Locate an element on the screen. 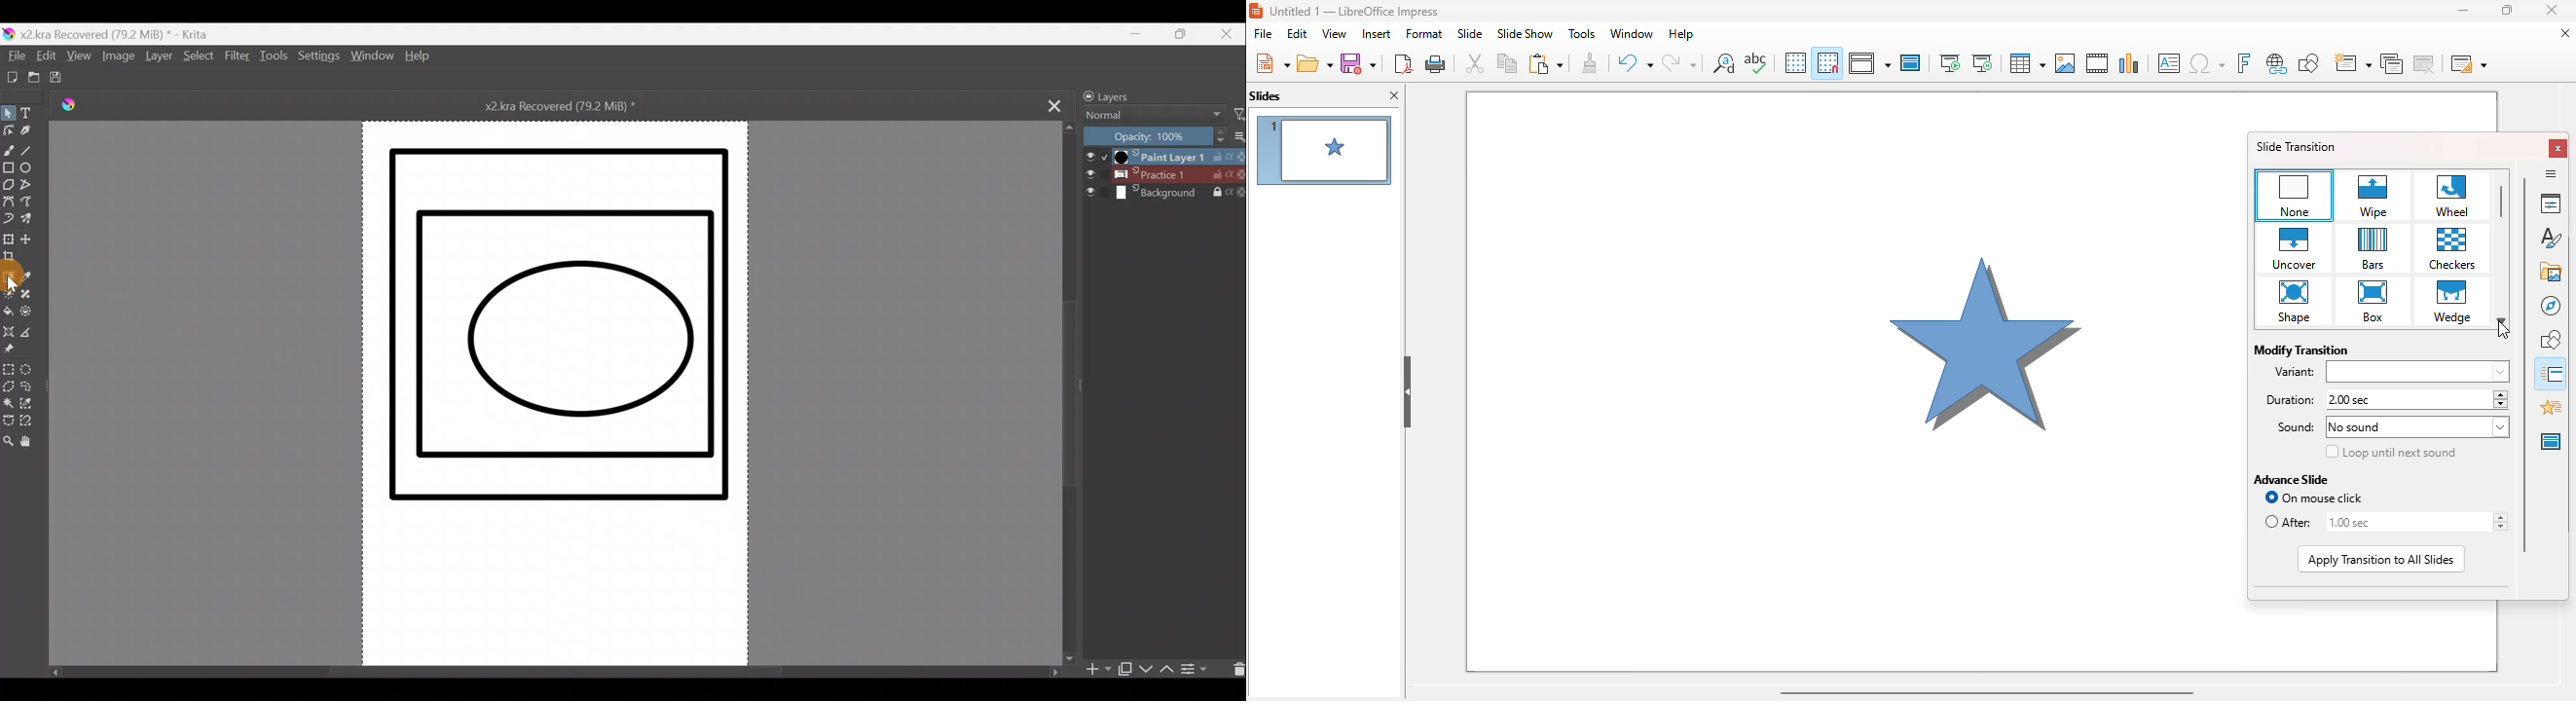 Image resolution: width=2576 pixels, height=728 pixels. help is located at coordinates (1681, 35).